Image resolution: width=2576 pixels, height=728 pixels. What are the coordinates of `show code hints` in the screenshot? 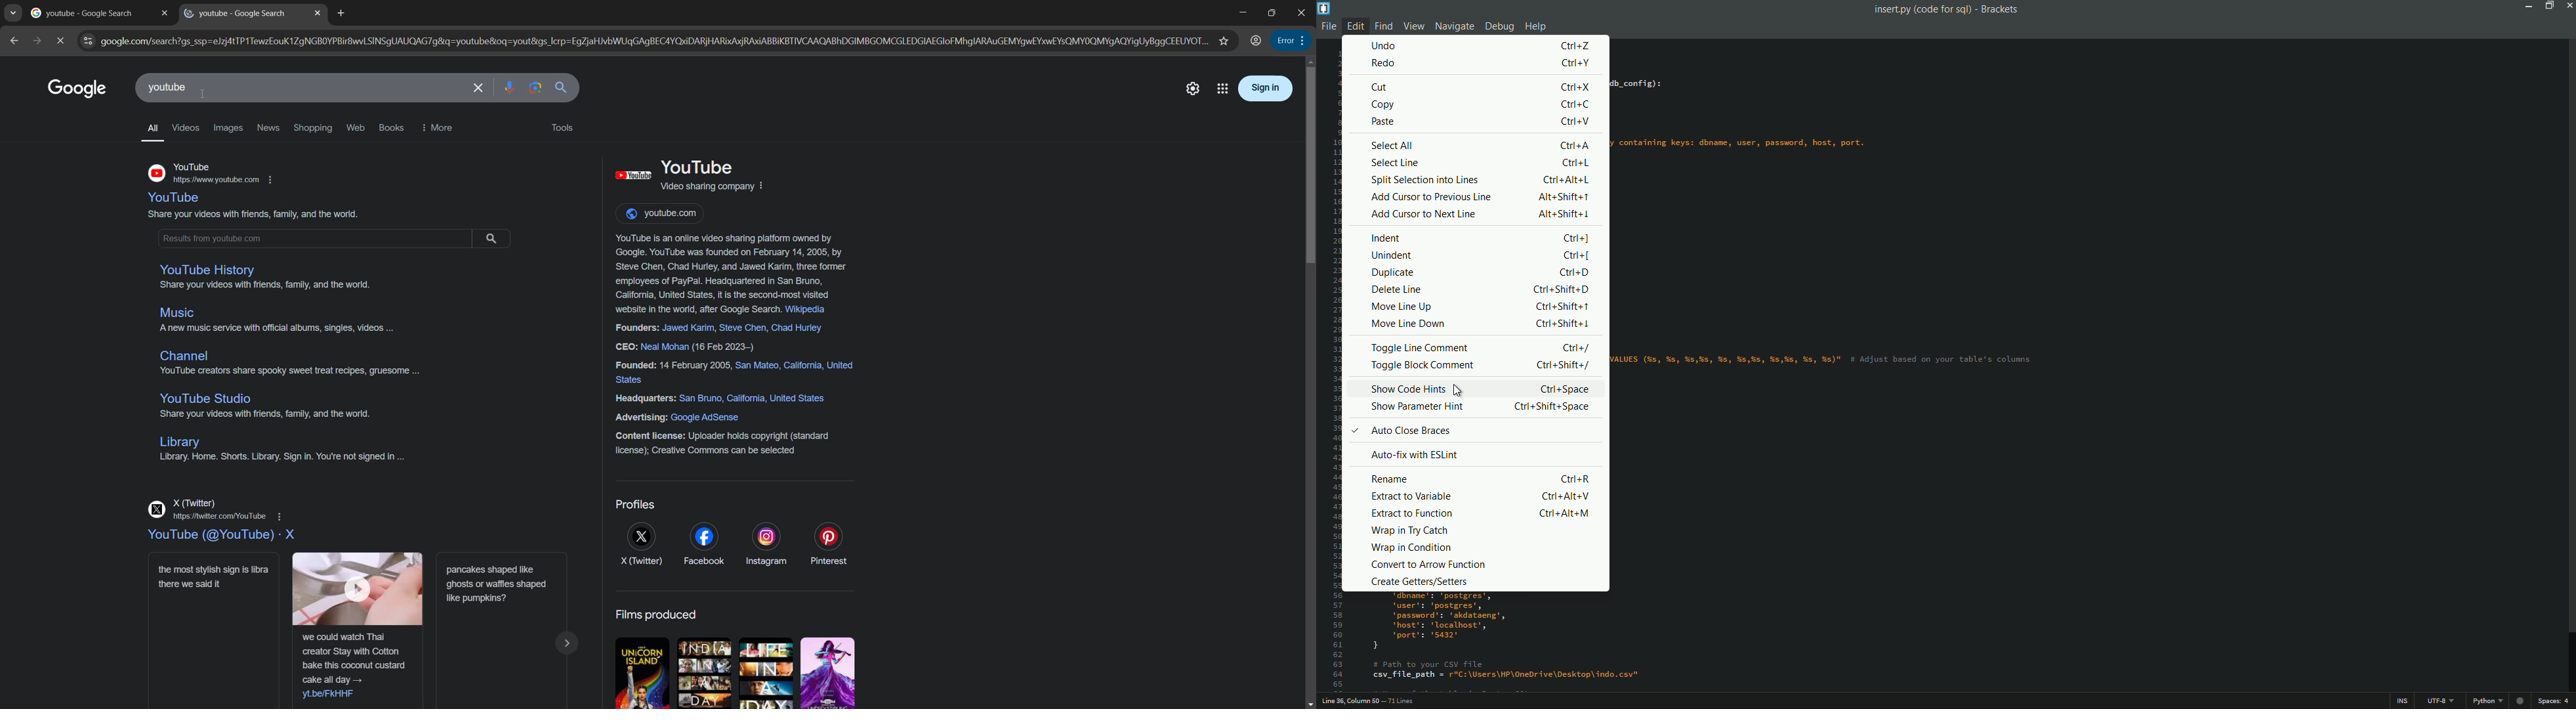 It's located at (1407, 389).